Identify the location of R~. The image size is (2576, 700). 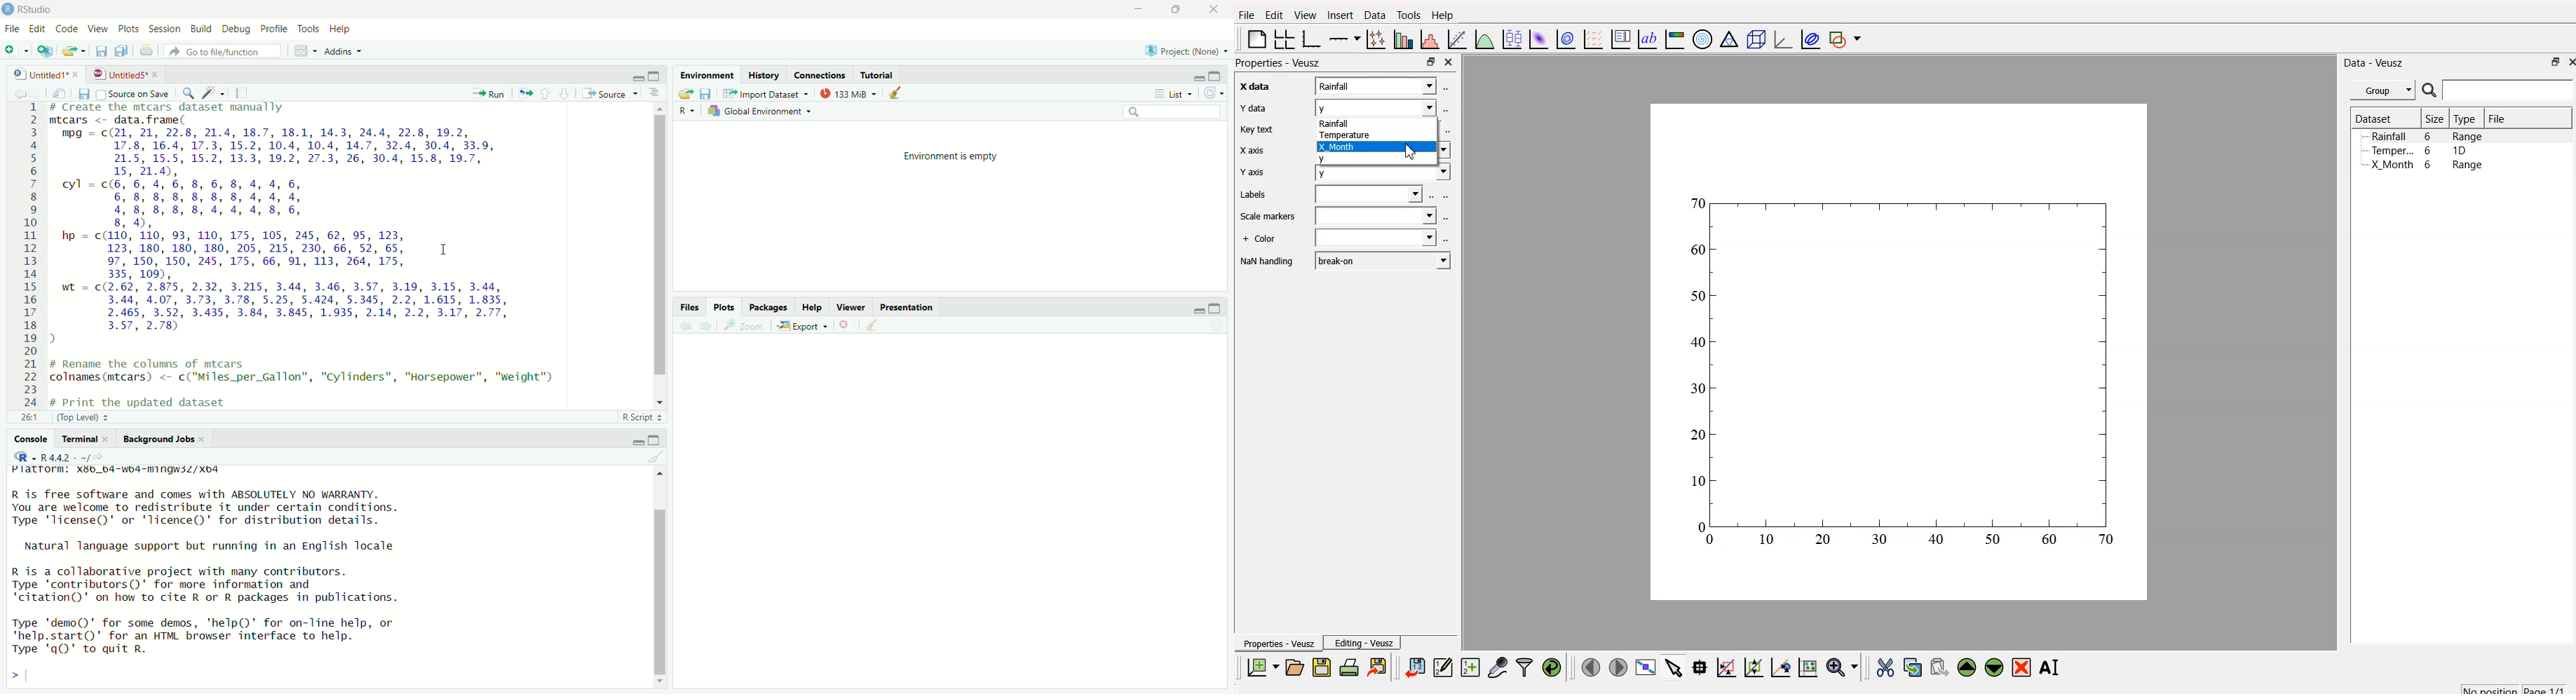
(686, 111).